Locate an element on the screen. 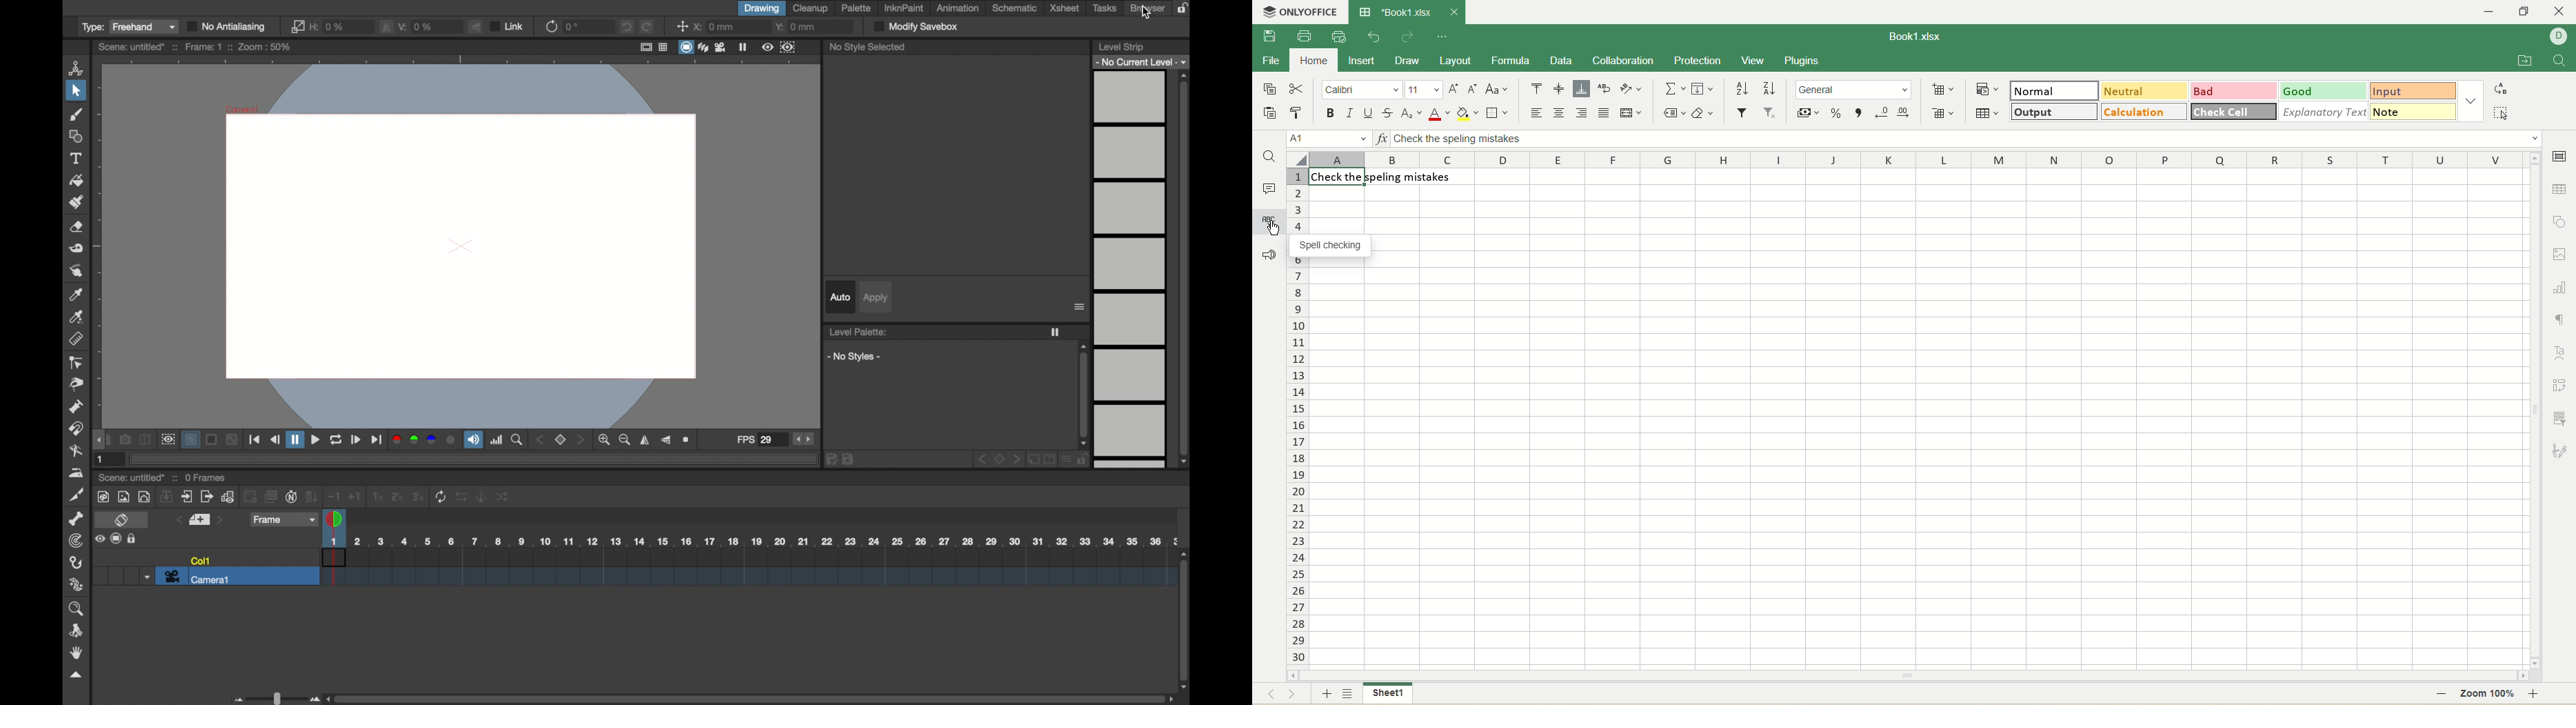  edit is located at coordinates (832, 459).